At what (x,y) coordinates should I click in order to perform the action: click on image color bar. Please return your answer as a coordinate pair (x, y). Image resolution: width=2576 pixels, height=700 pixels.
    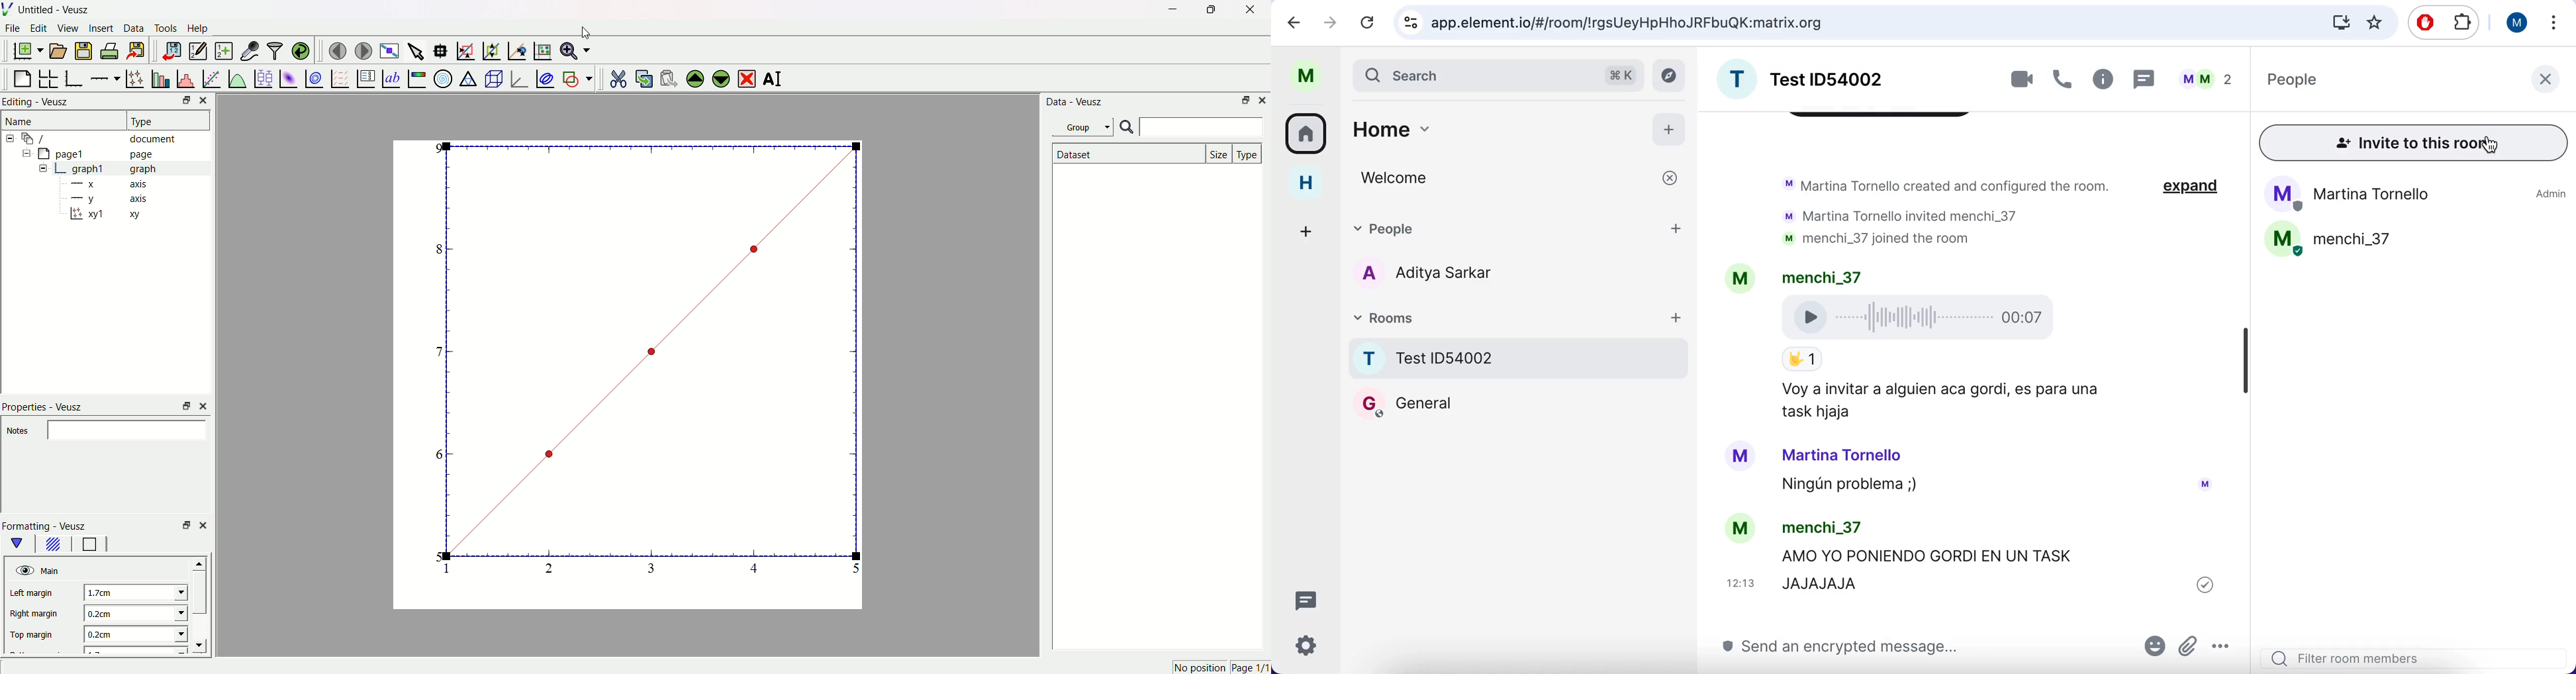
    Looking at the image, I should click on (416, 78).